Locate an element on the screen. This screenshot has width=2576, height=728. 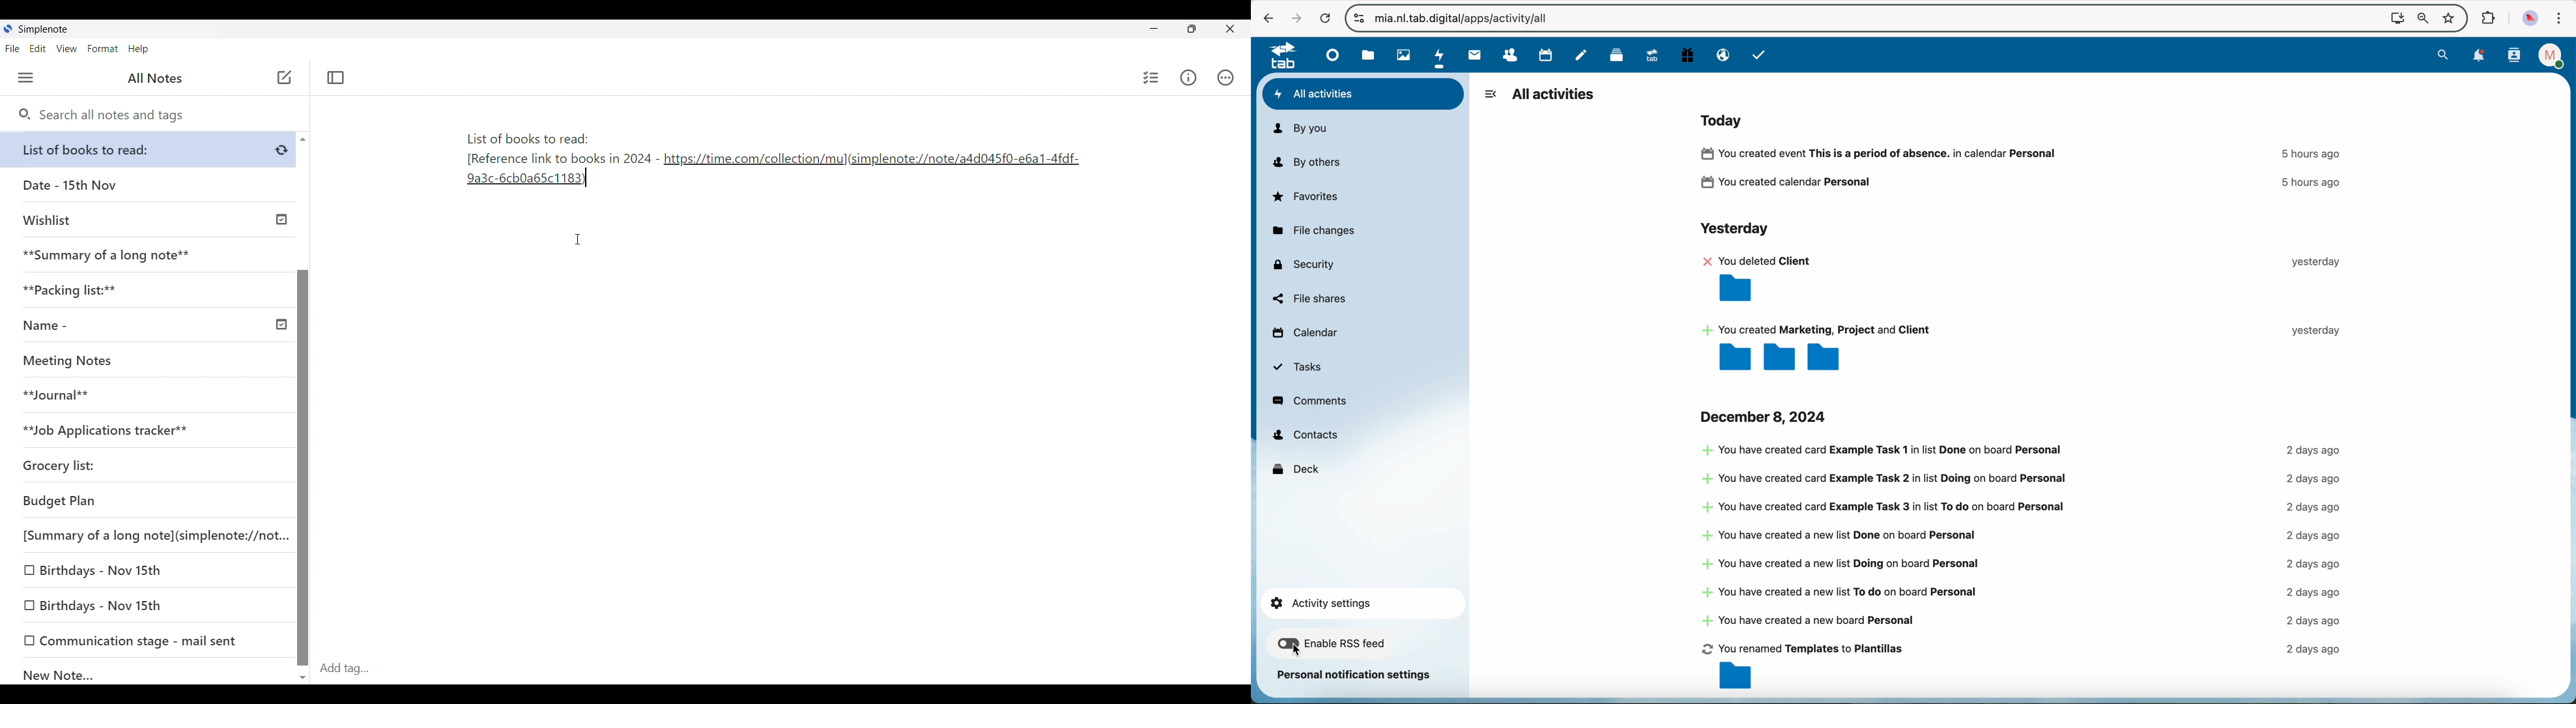
notes is located at coordinates (1583, 54).